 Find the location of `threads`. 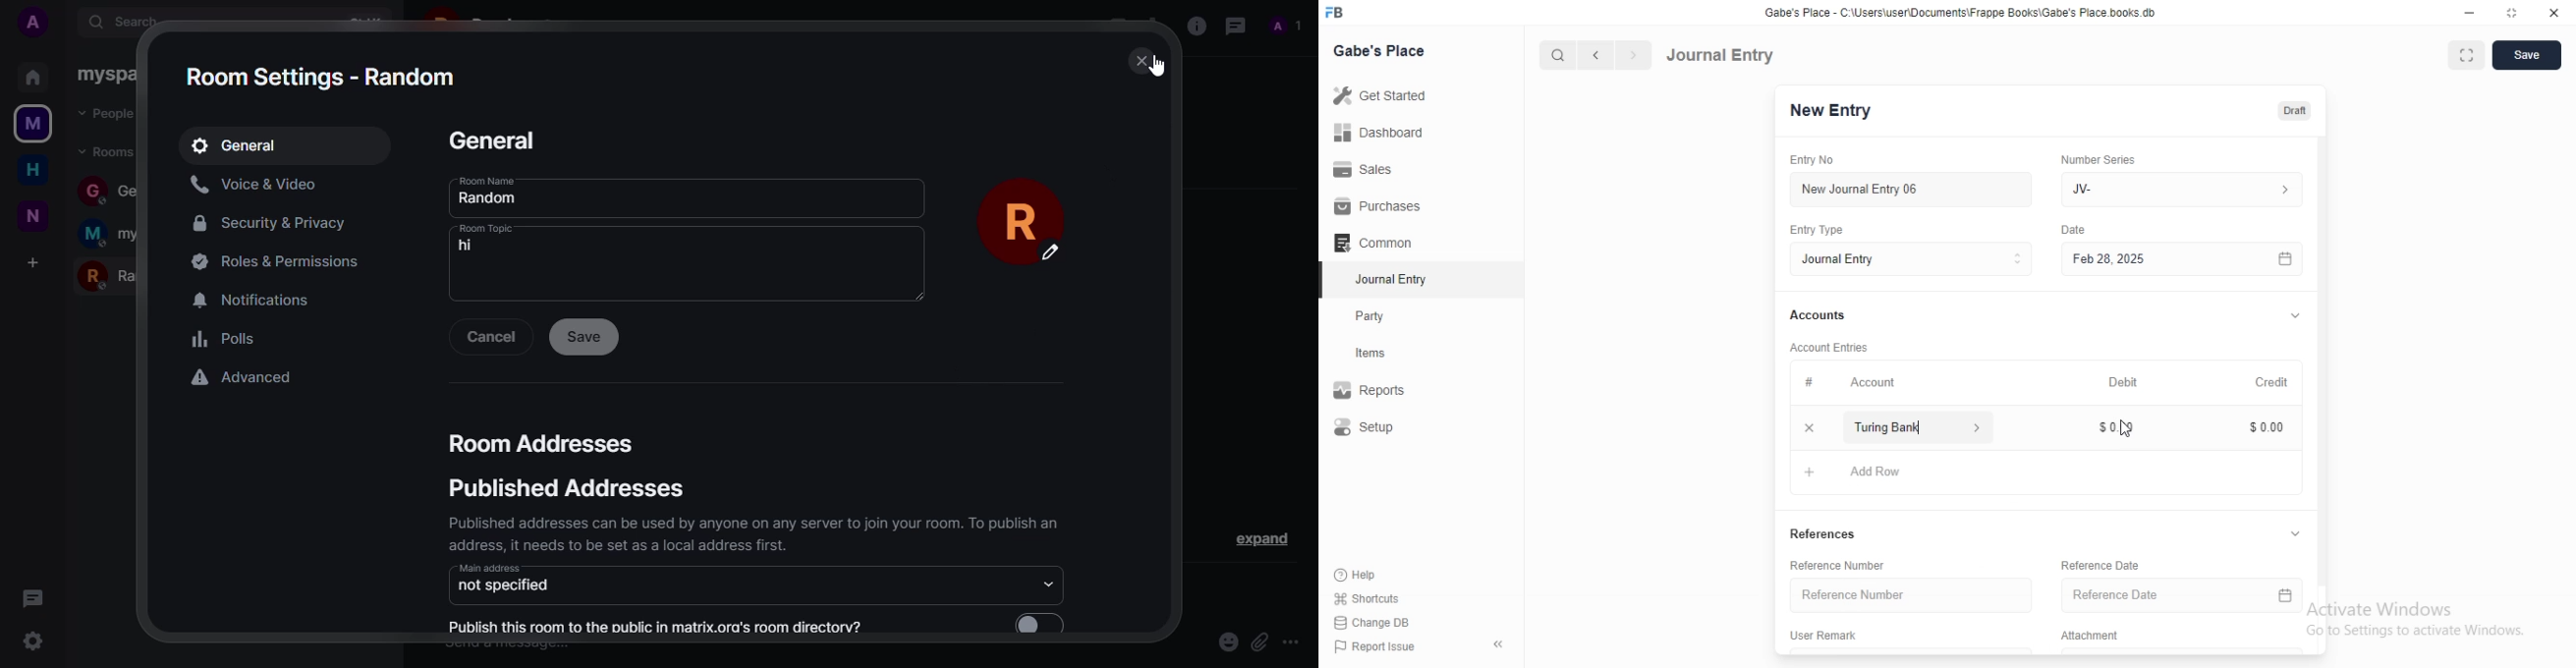

threads is located at coordinates (1235, 27).